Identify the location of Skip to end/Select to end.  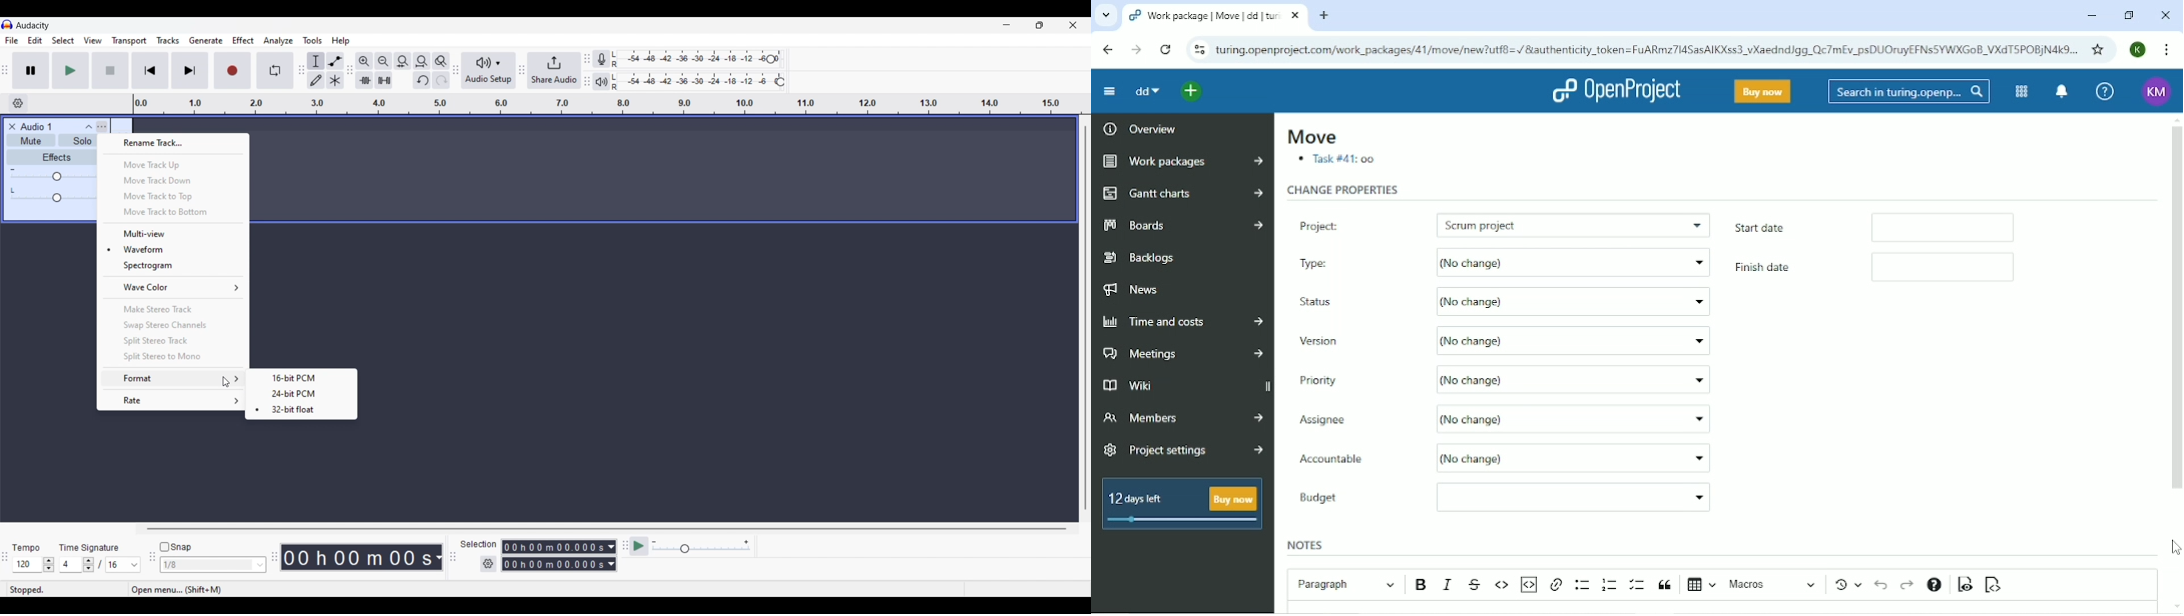
(190, 70).